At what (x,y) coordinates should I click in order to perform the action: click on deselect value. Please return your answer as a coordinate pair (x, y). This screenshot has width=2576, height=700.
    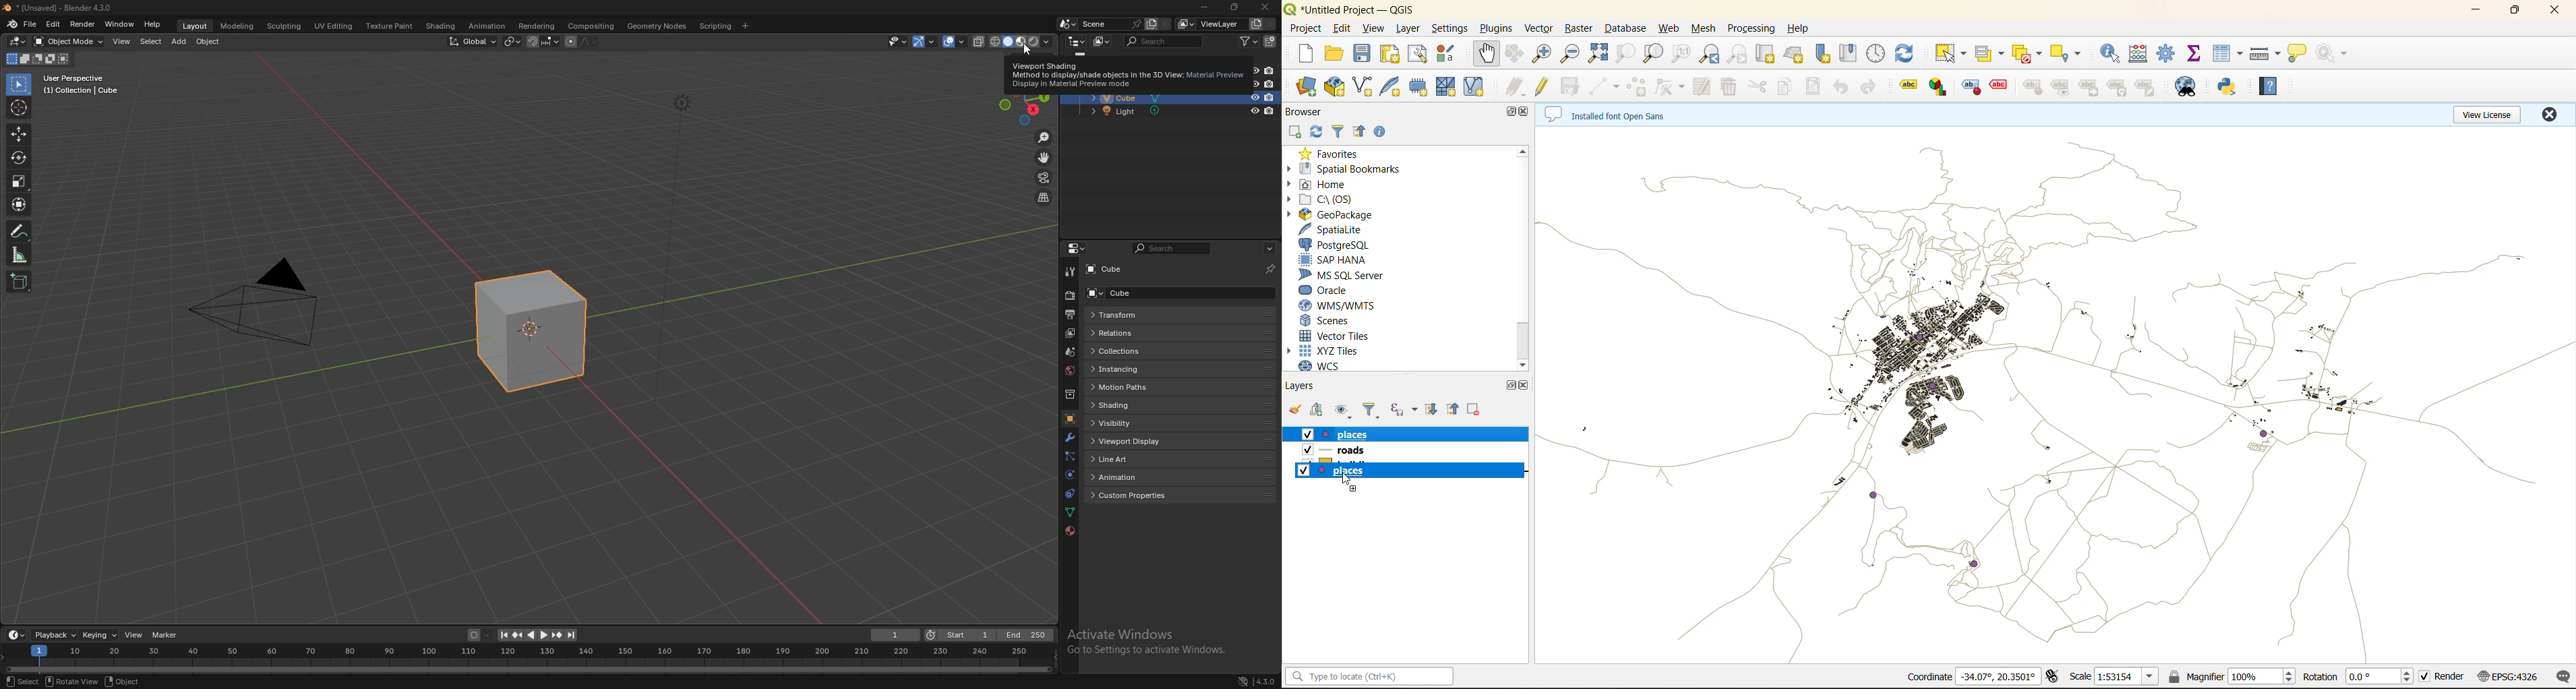
    Looking at the image, I should click on (2027, 52).